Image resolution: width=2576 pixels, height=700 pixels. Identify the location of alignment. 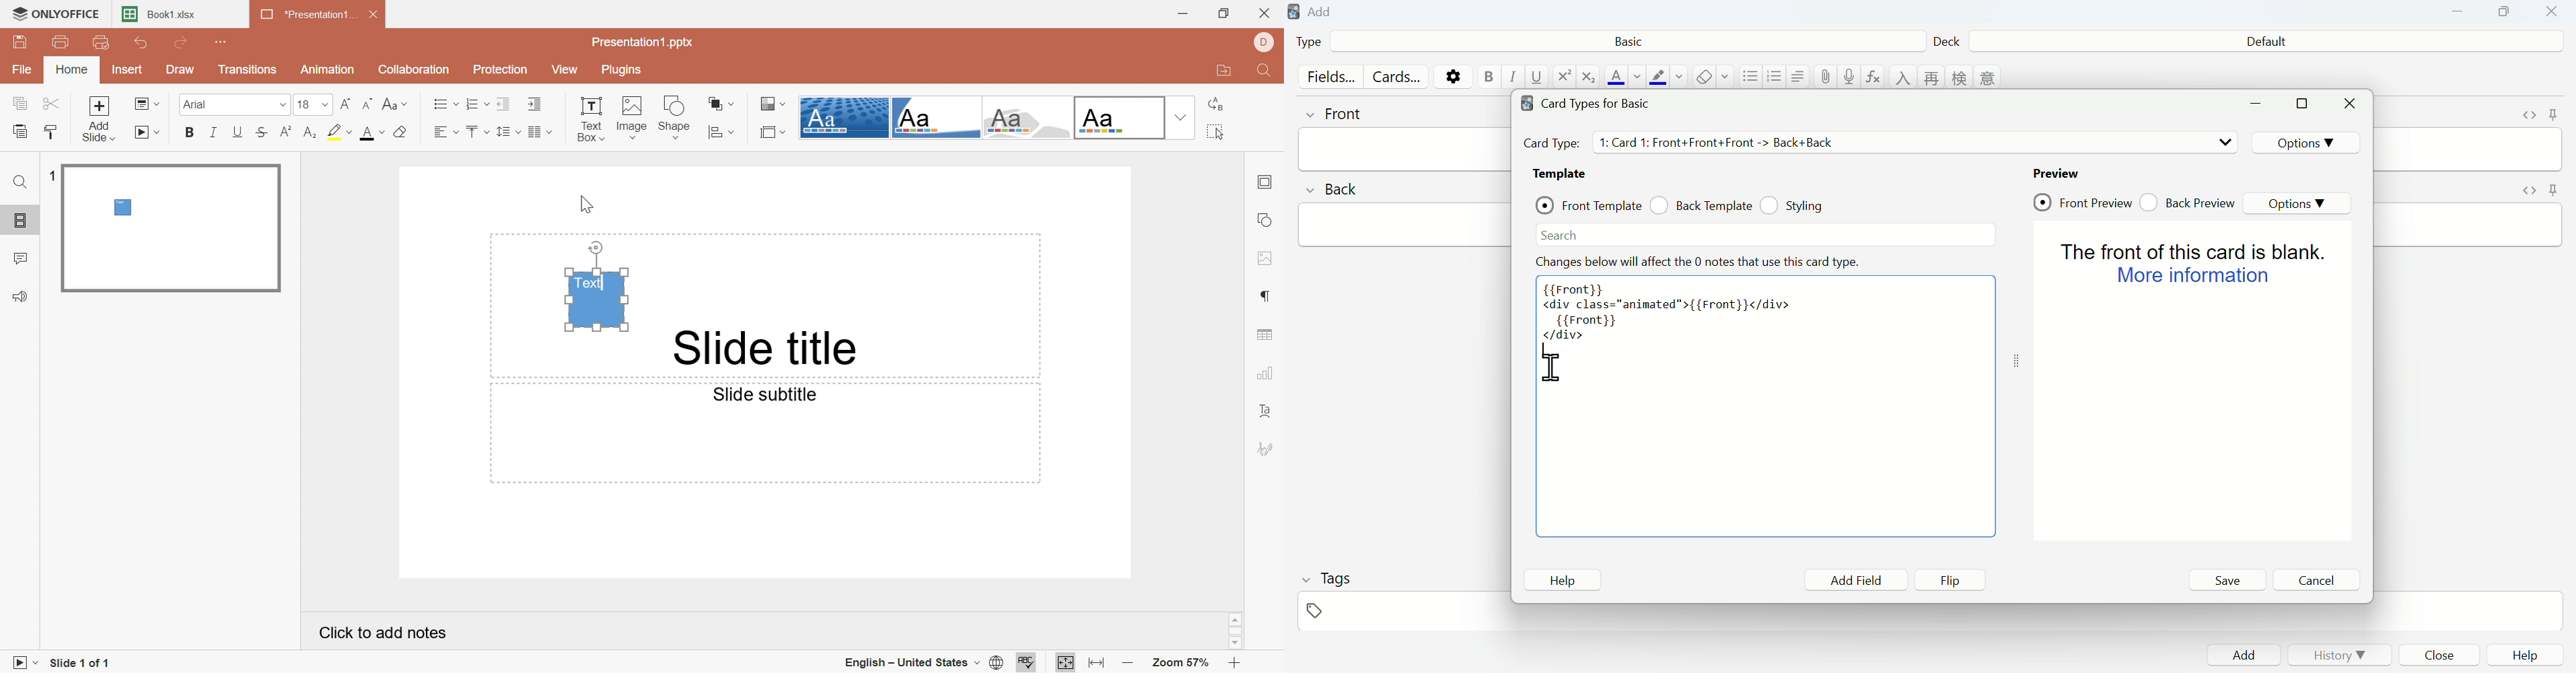
(1798, 77).